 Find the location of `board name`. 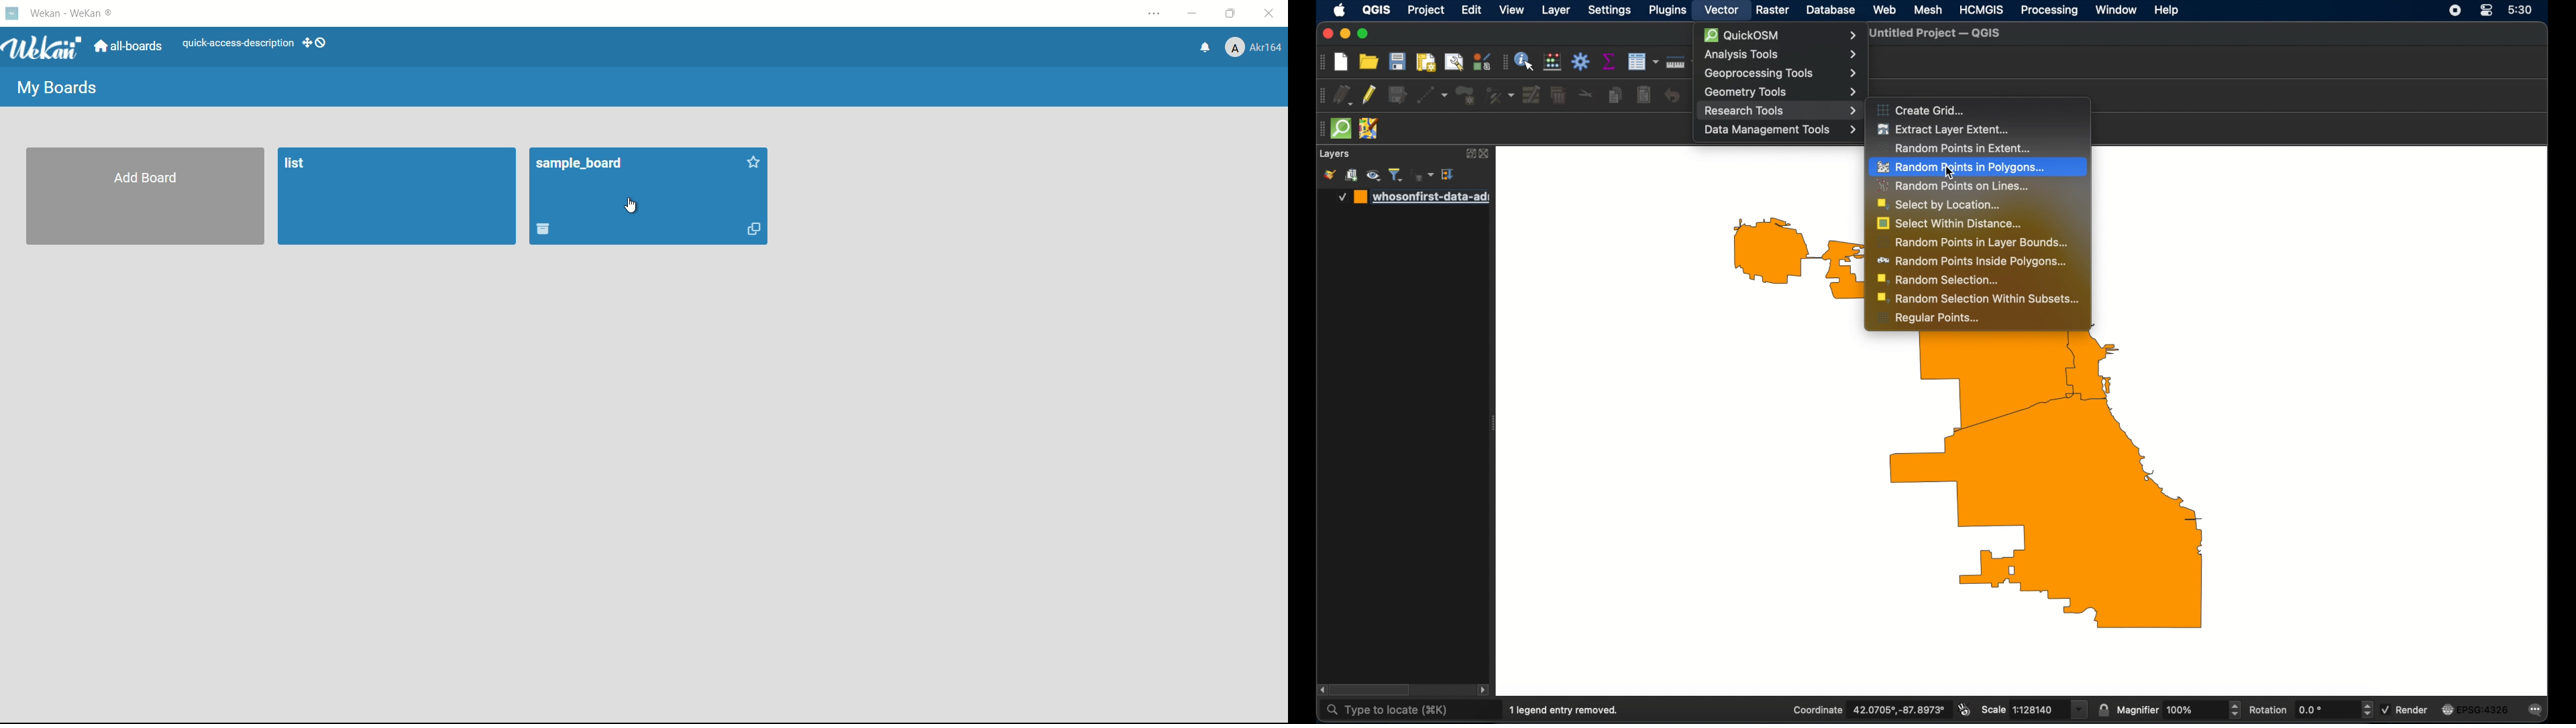

board name is located at coordinates (581, 164).